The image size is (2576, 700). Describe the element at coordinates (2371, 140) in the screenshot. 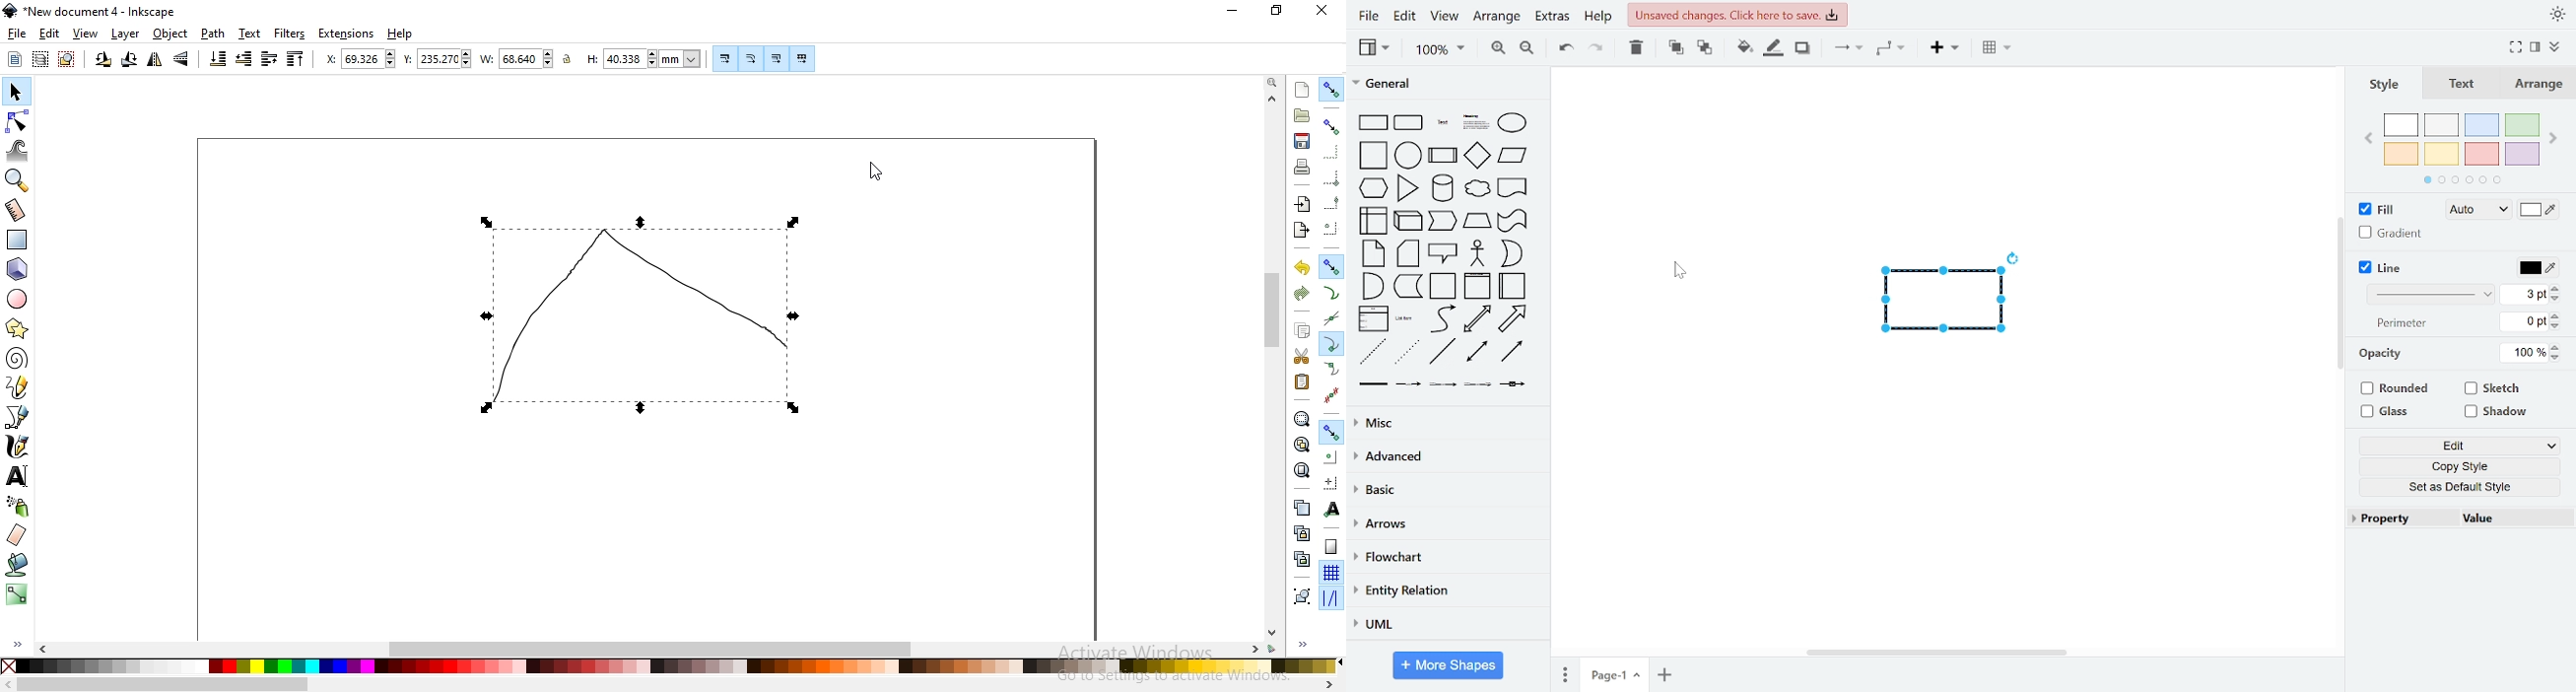

I see `previous` at that location.